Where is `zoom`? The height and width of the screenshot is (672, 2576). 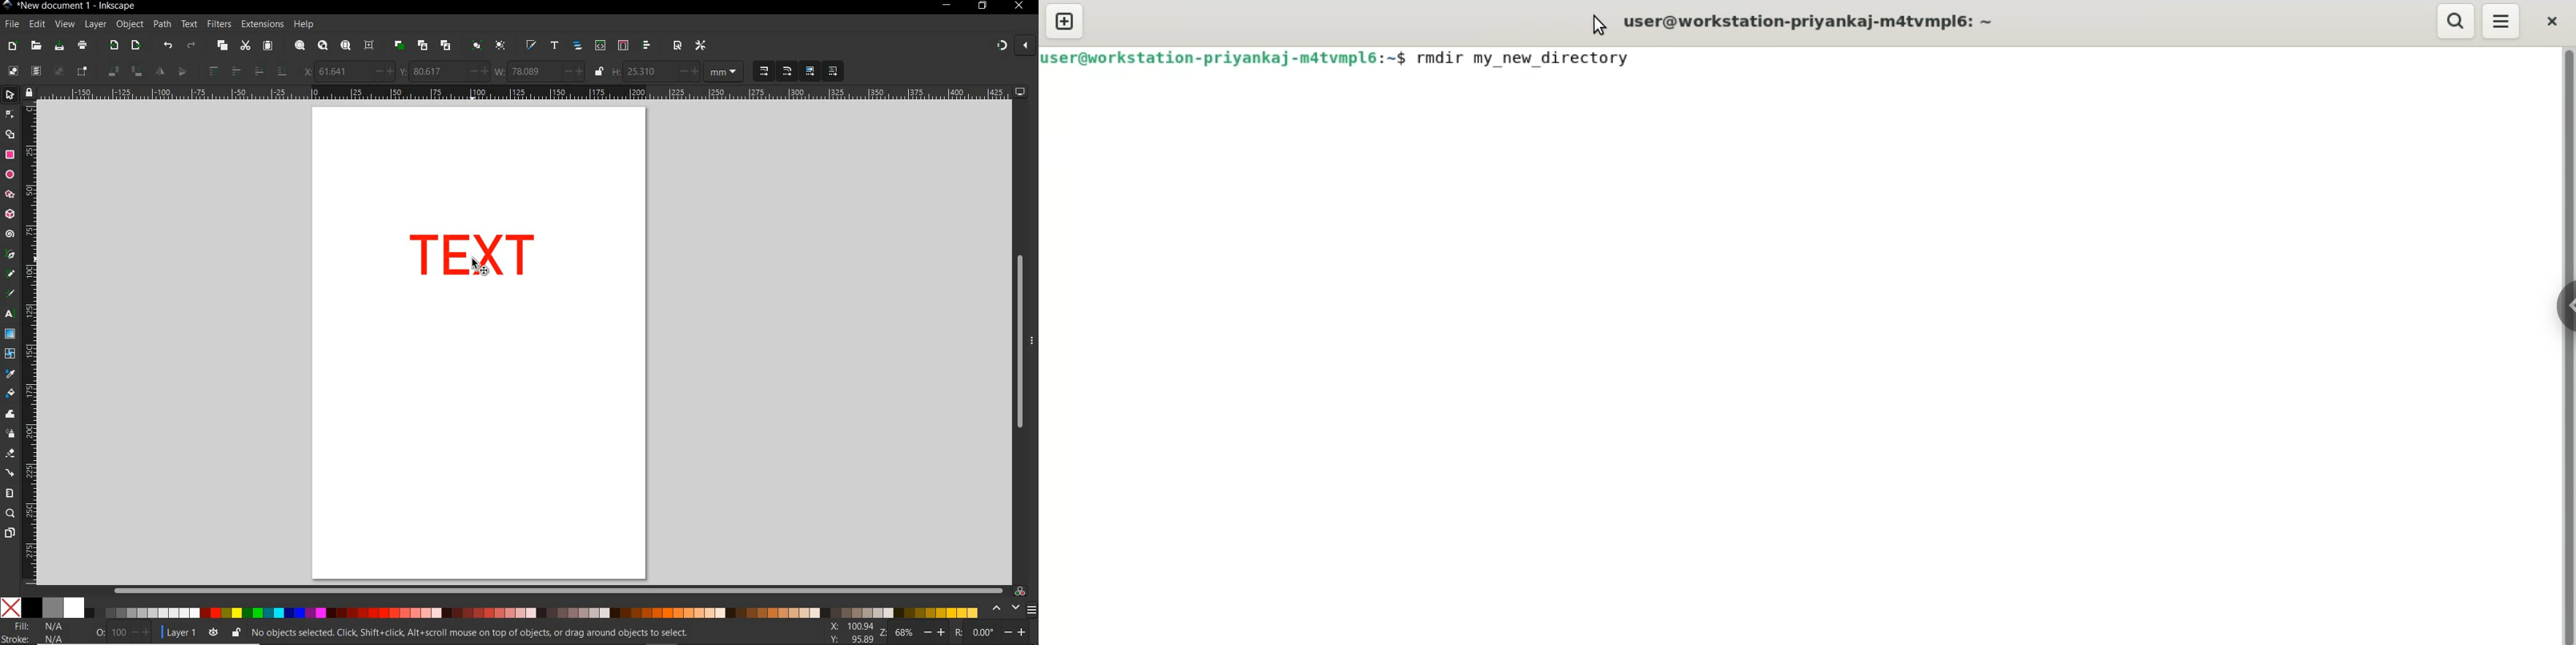
zoom is located at coordinates (910, 633).